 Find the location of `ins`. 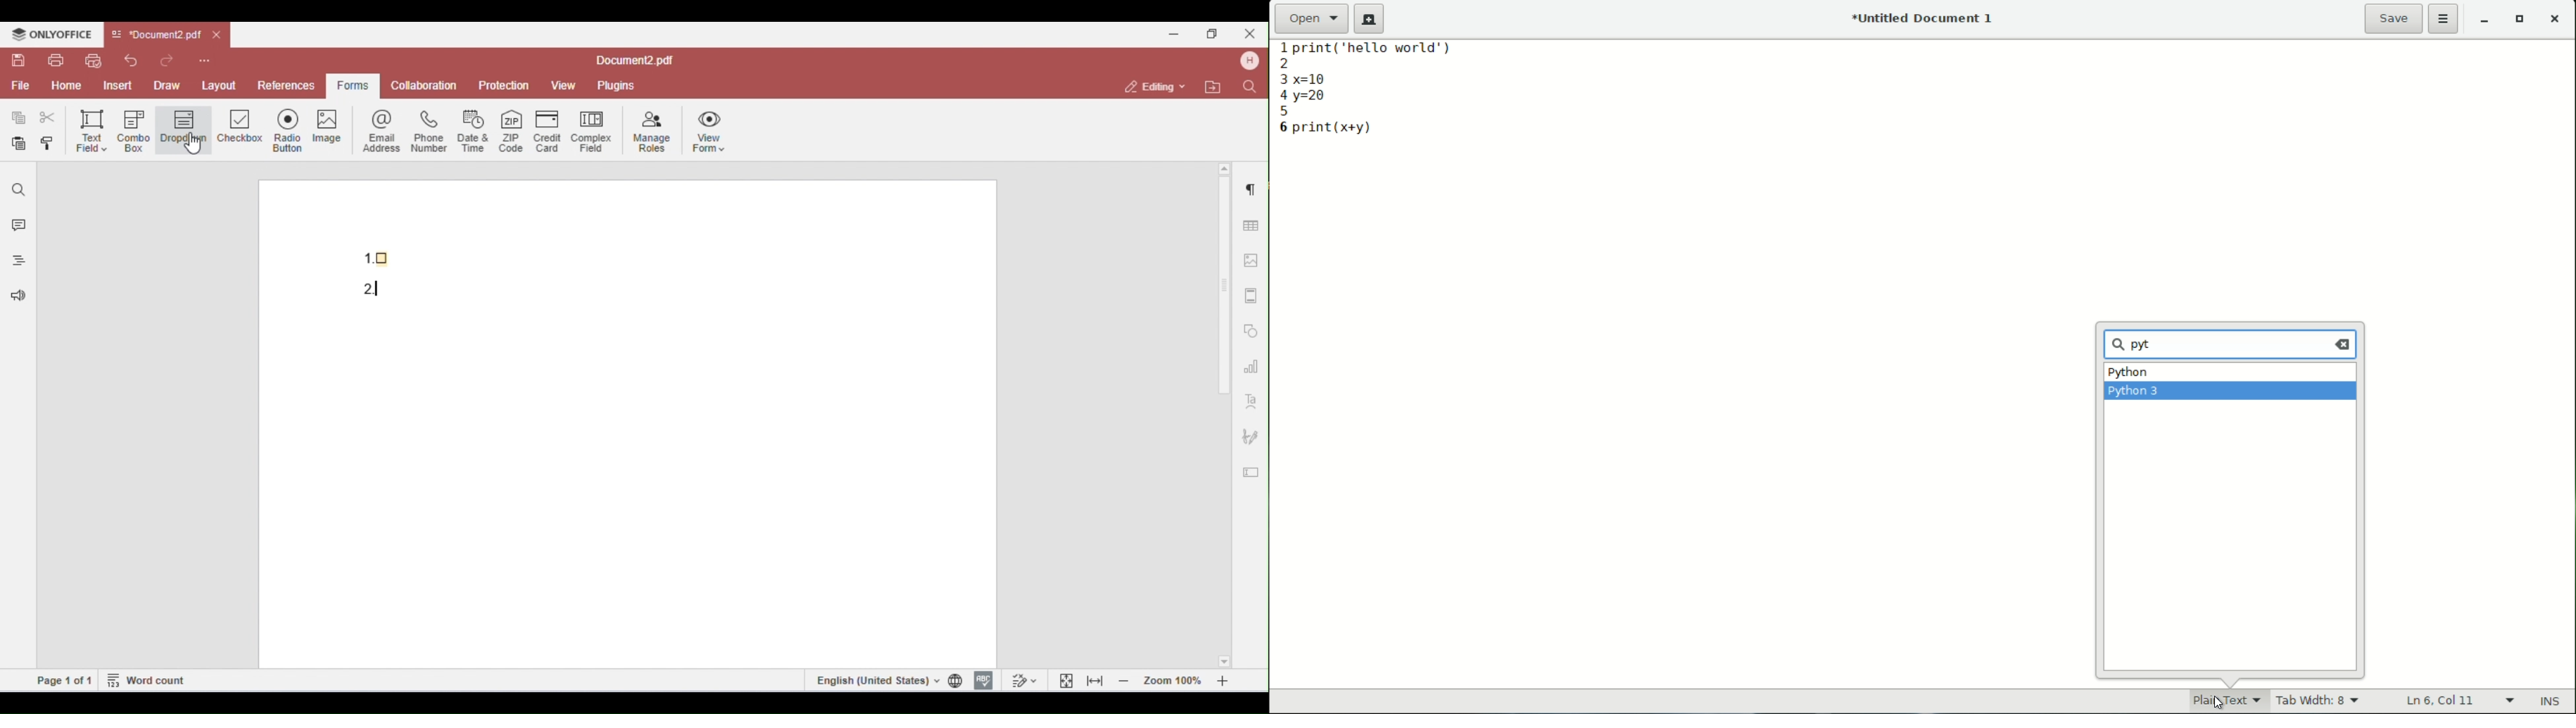

ins is located at coordinates (2552, 702).